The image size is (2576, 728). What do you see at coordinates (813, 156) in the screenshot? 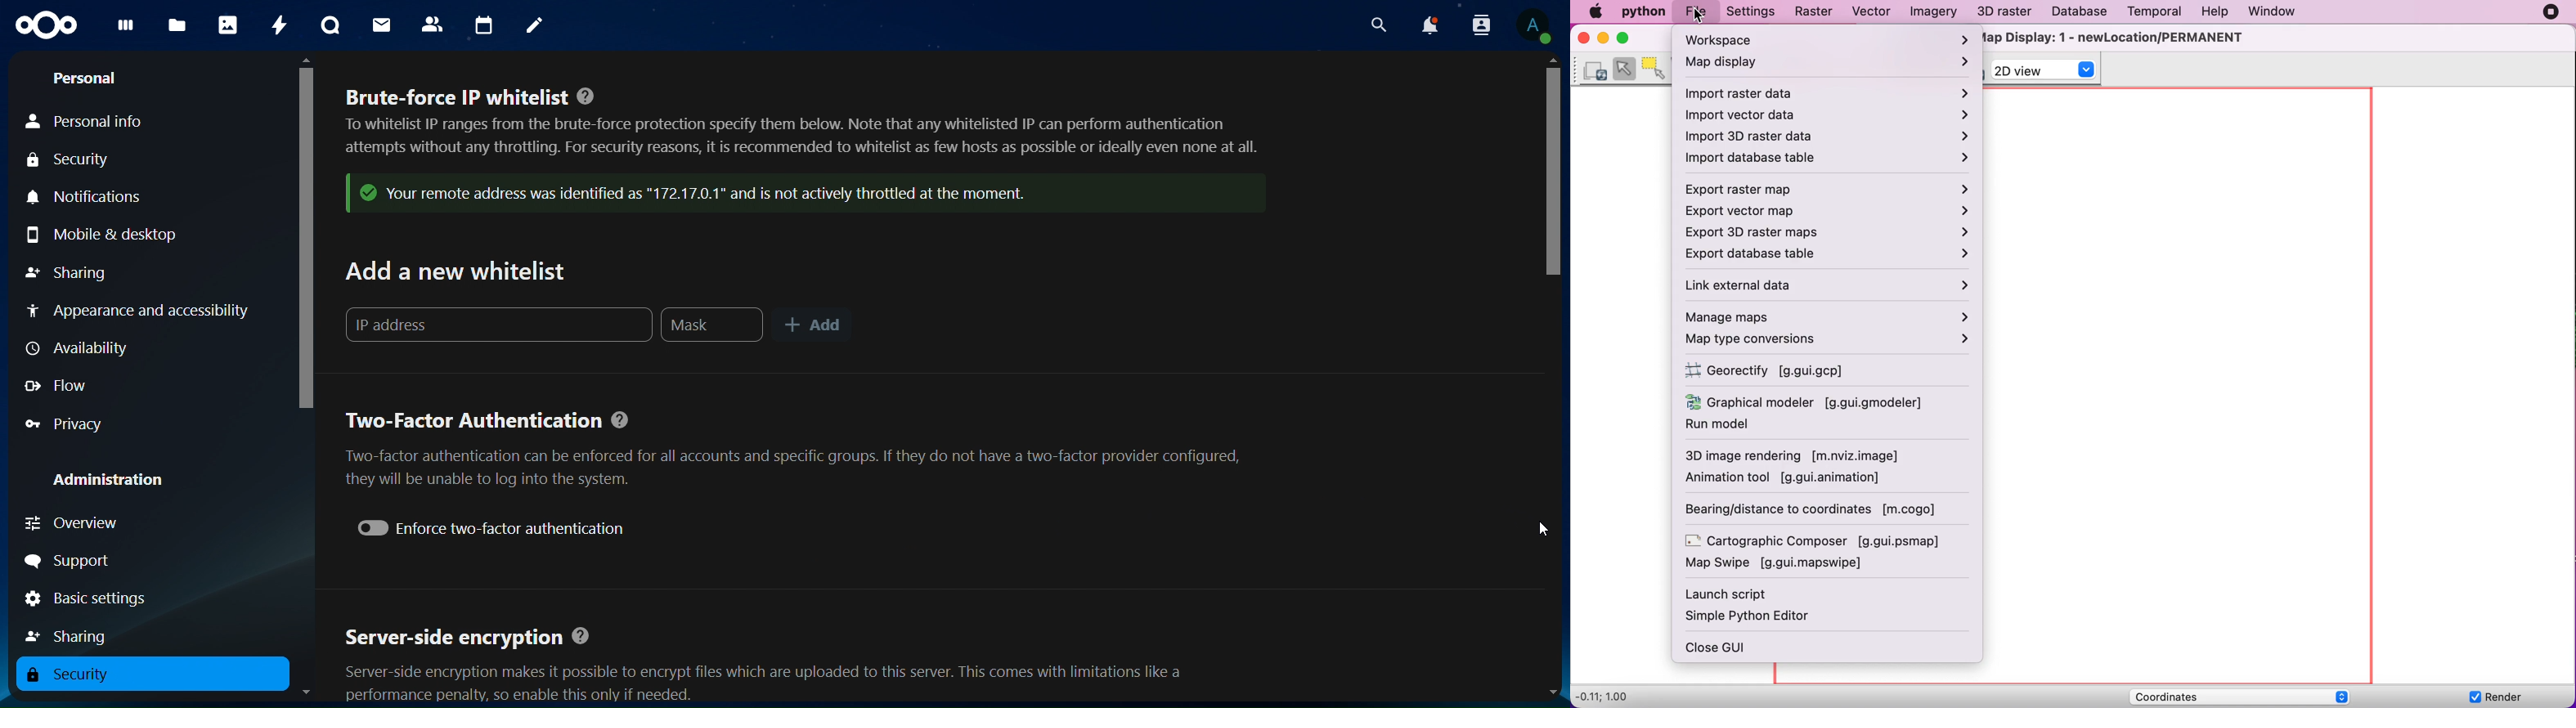
I see `brute force IP whitelist` at bounding box center [813, 156].